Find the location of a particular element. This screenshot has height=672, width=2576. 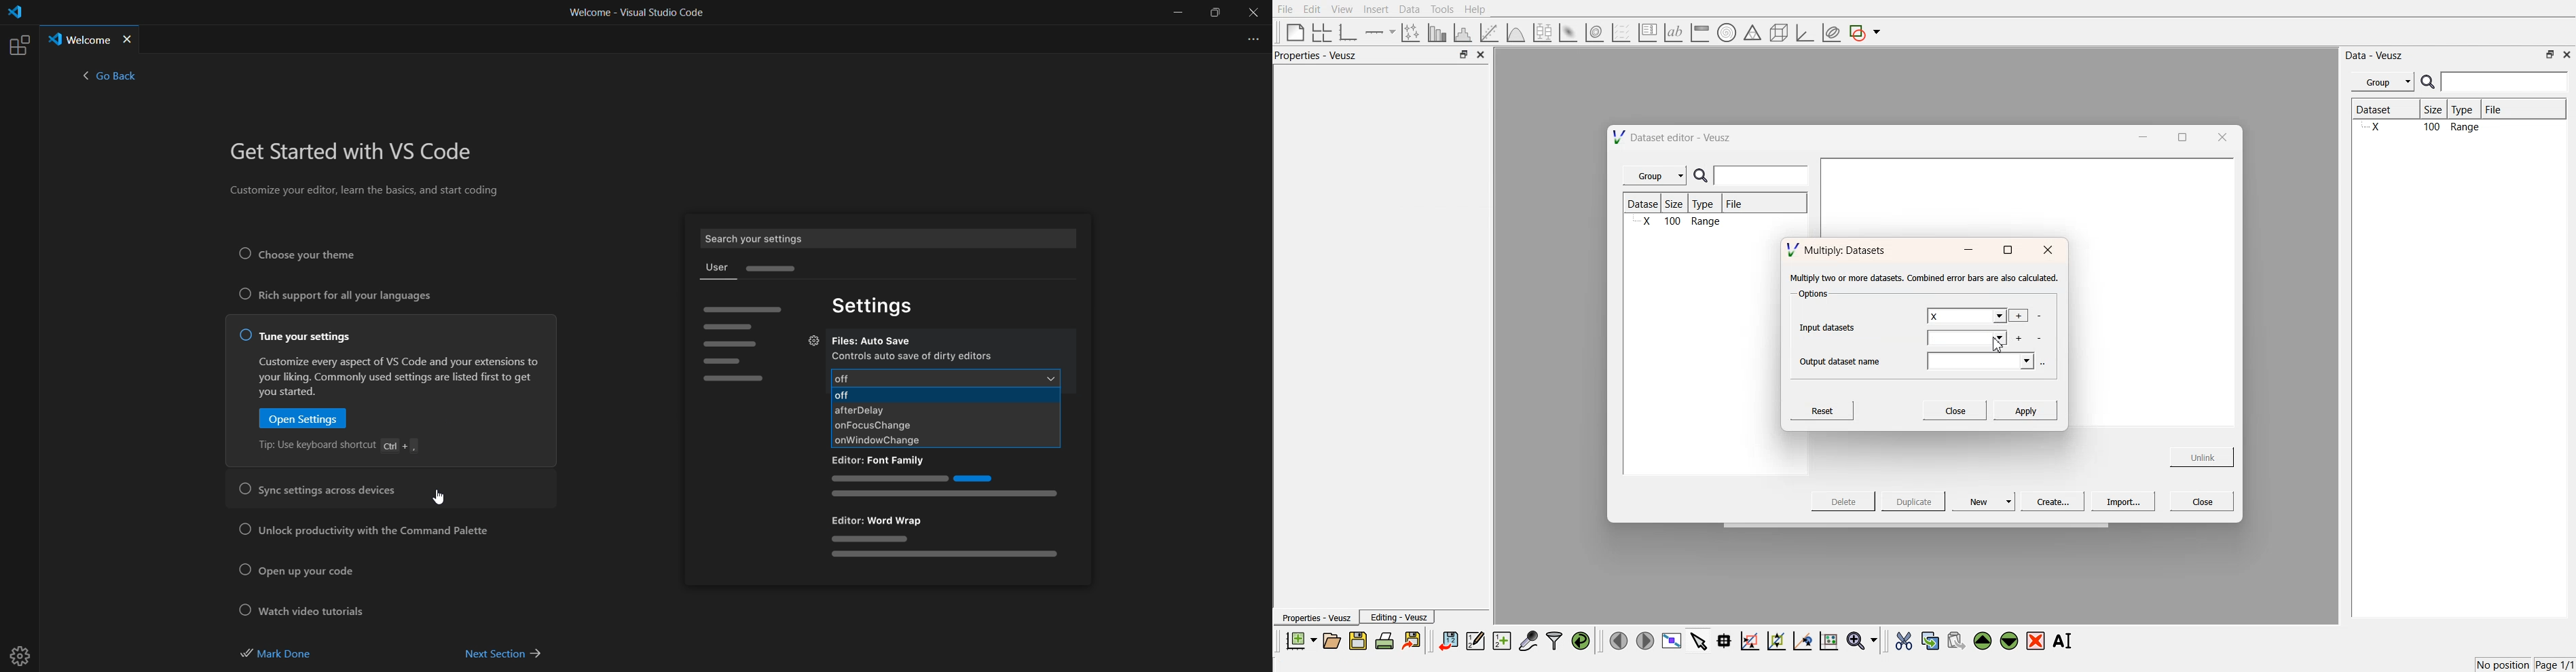

text label is located at coordinates (1672, 33).